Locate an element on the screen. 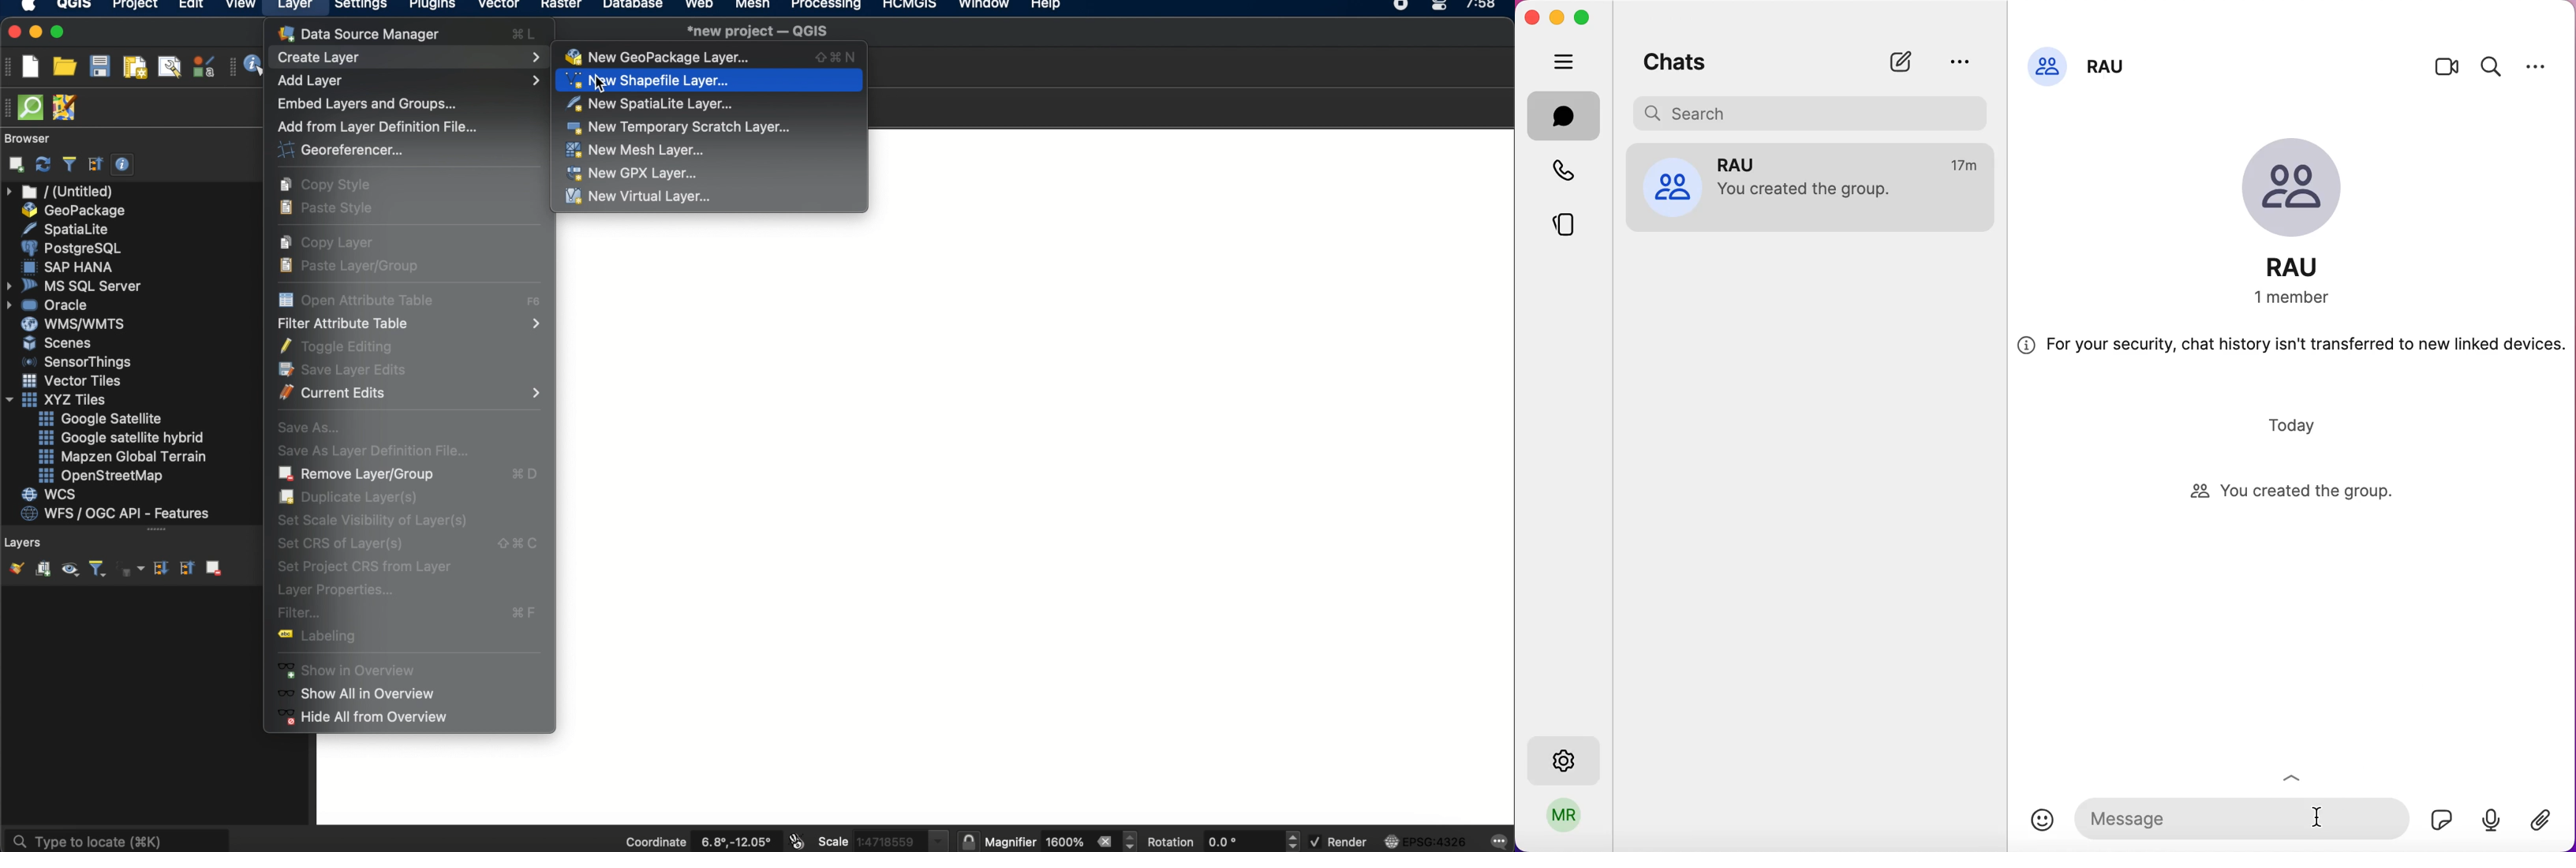 This screenshot has width=2576, height=868. open the layer is located at coordinates (13, 568).